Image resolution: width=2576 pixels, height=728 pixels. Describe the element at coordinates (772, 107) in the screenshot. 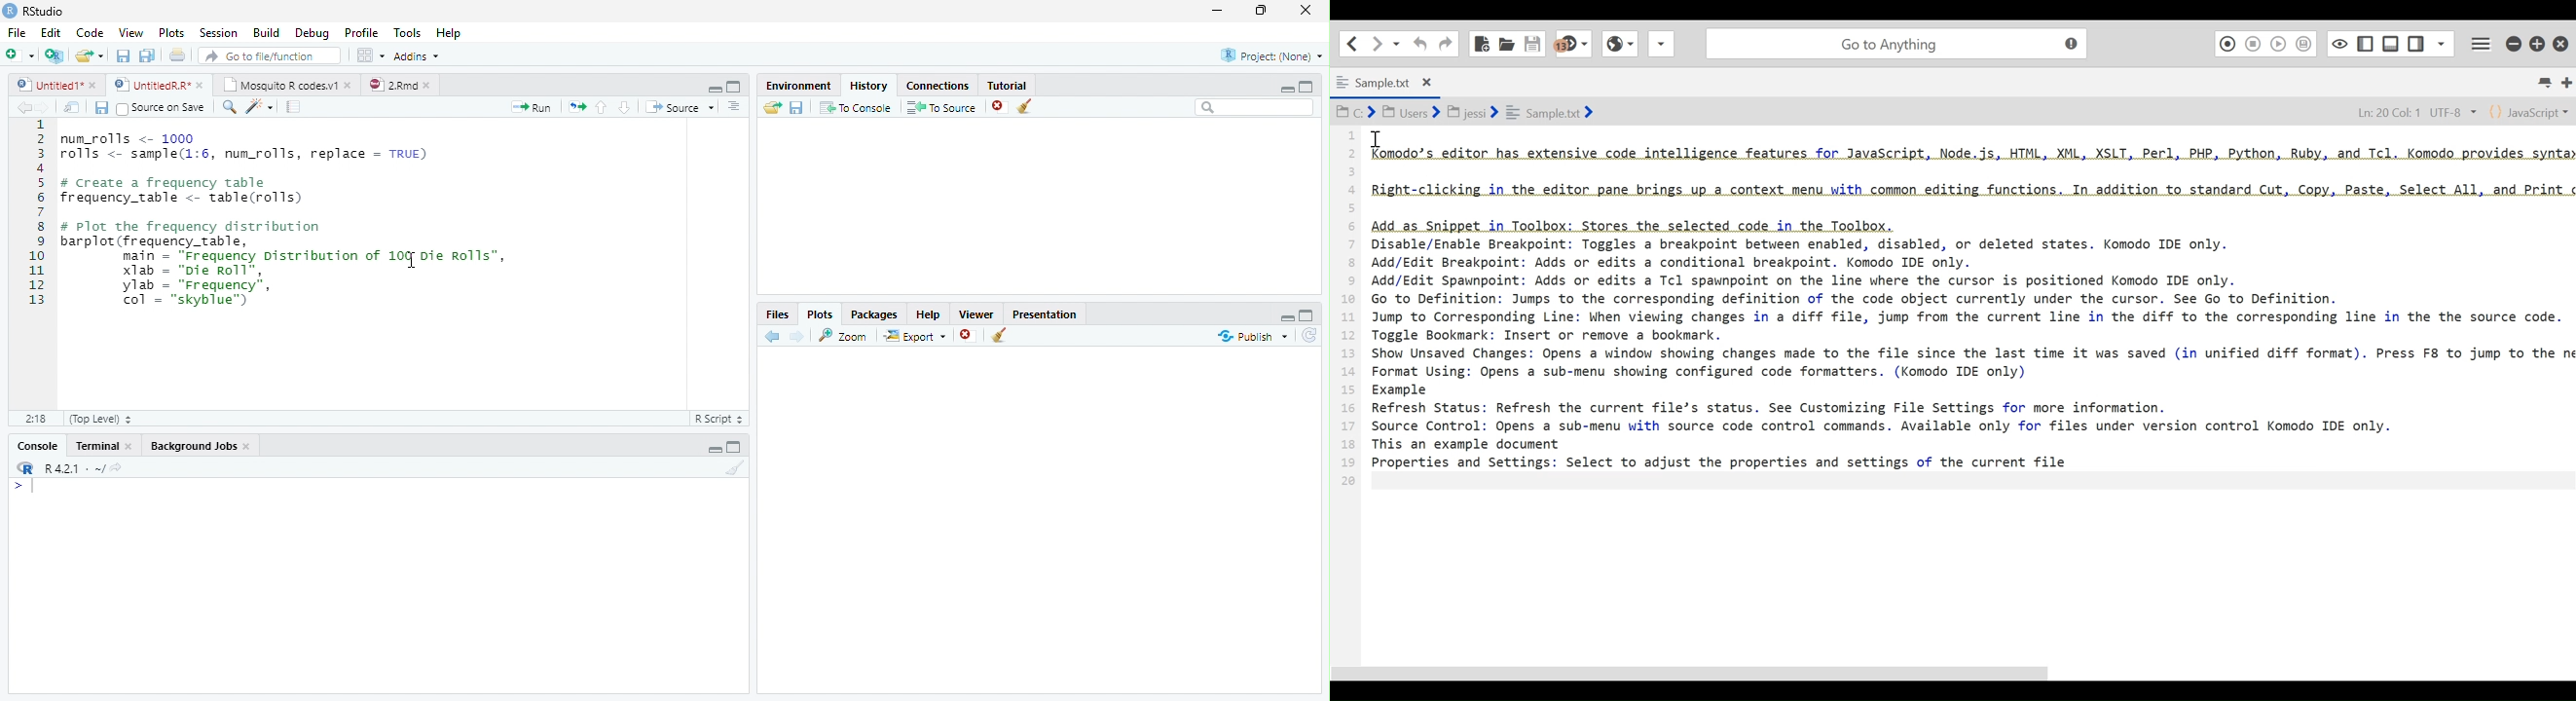

I see `Load History from existing file` at that location.